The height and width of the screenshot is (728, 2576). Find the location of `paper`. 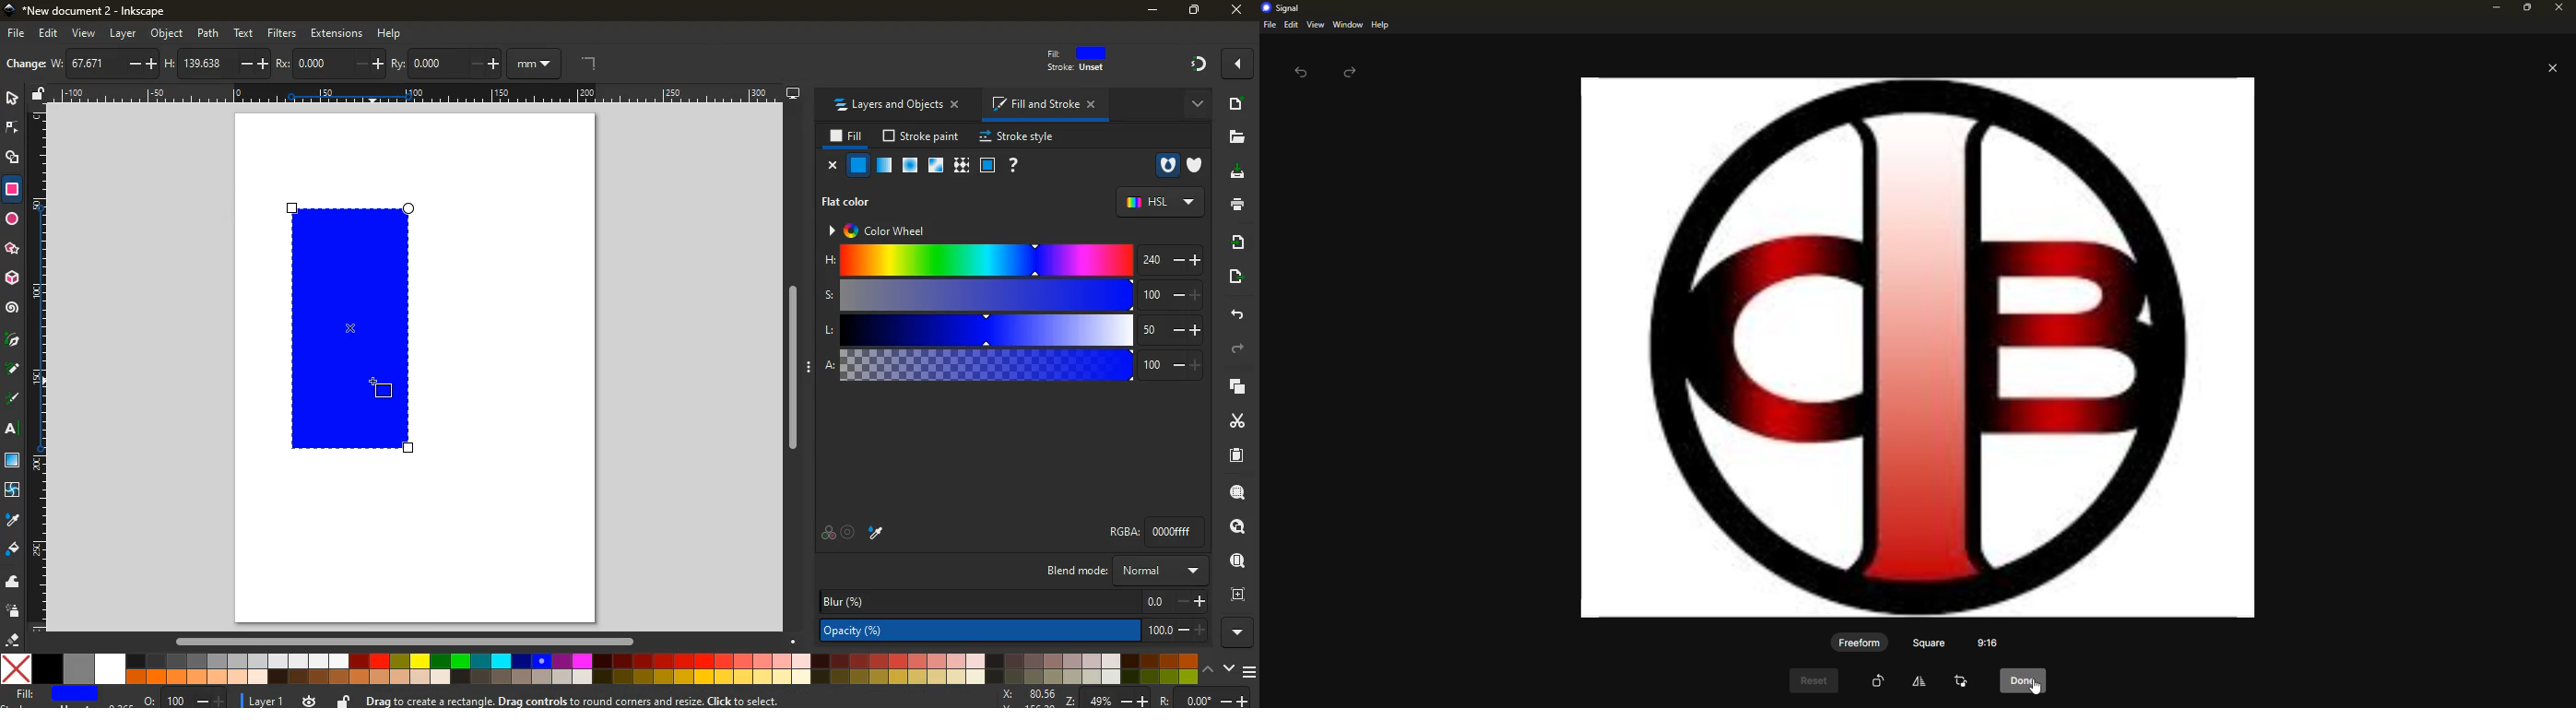

paper is located at coordinates (1232, 455).